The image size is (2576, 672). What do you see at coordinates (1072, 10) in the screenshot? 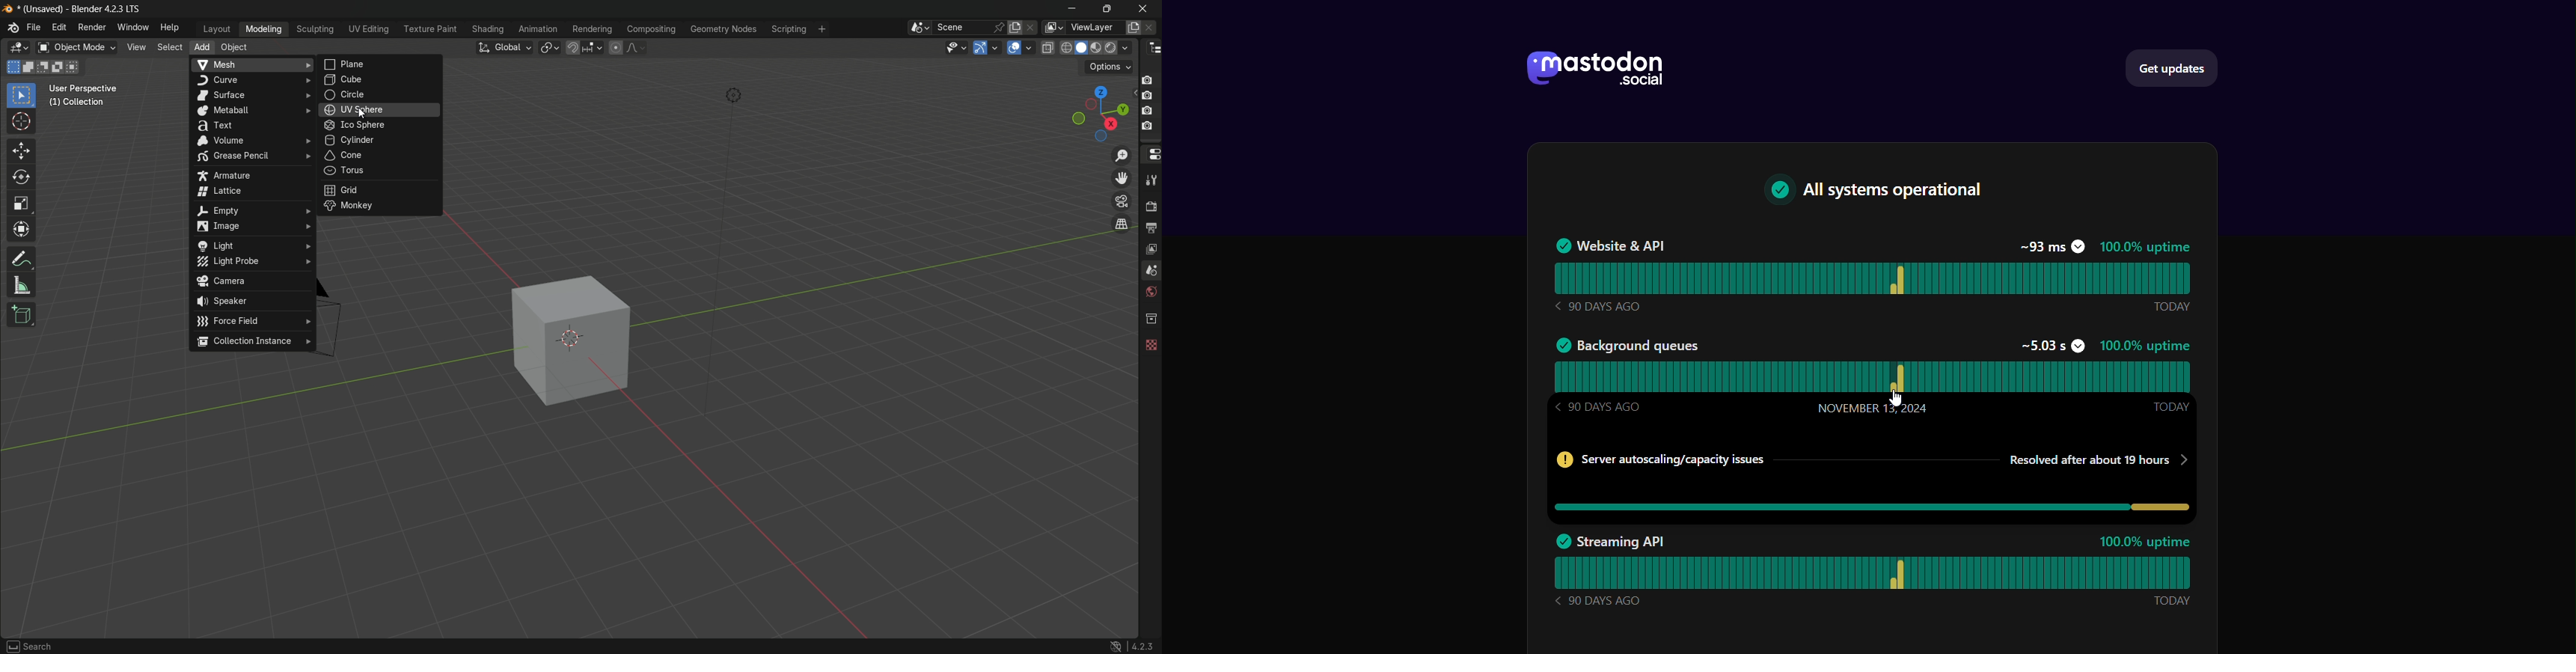
I see `minimize` at bounding box center [1072, 10].